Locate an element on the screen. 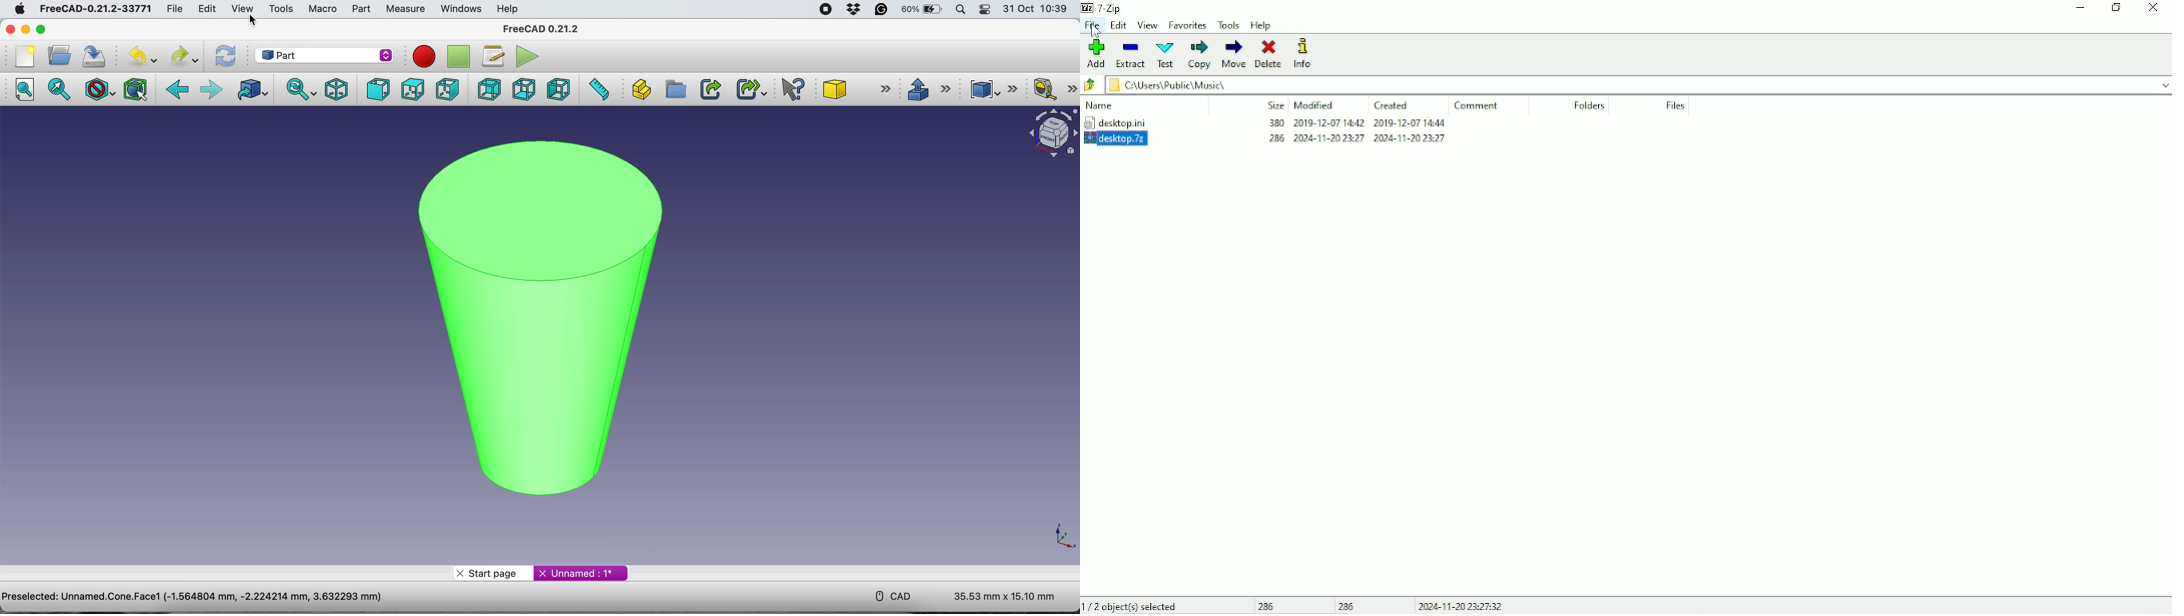 The image size is (2184, 616). bounding box is located at coordinates (135, 89).